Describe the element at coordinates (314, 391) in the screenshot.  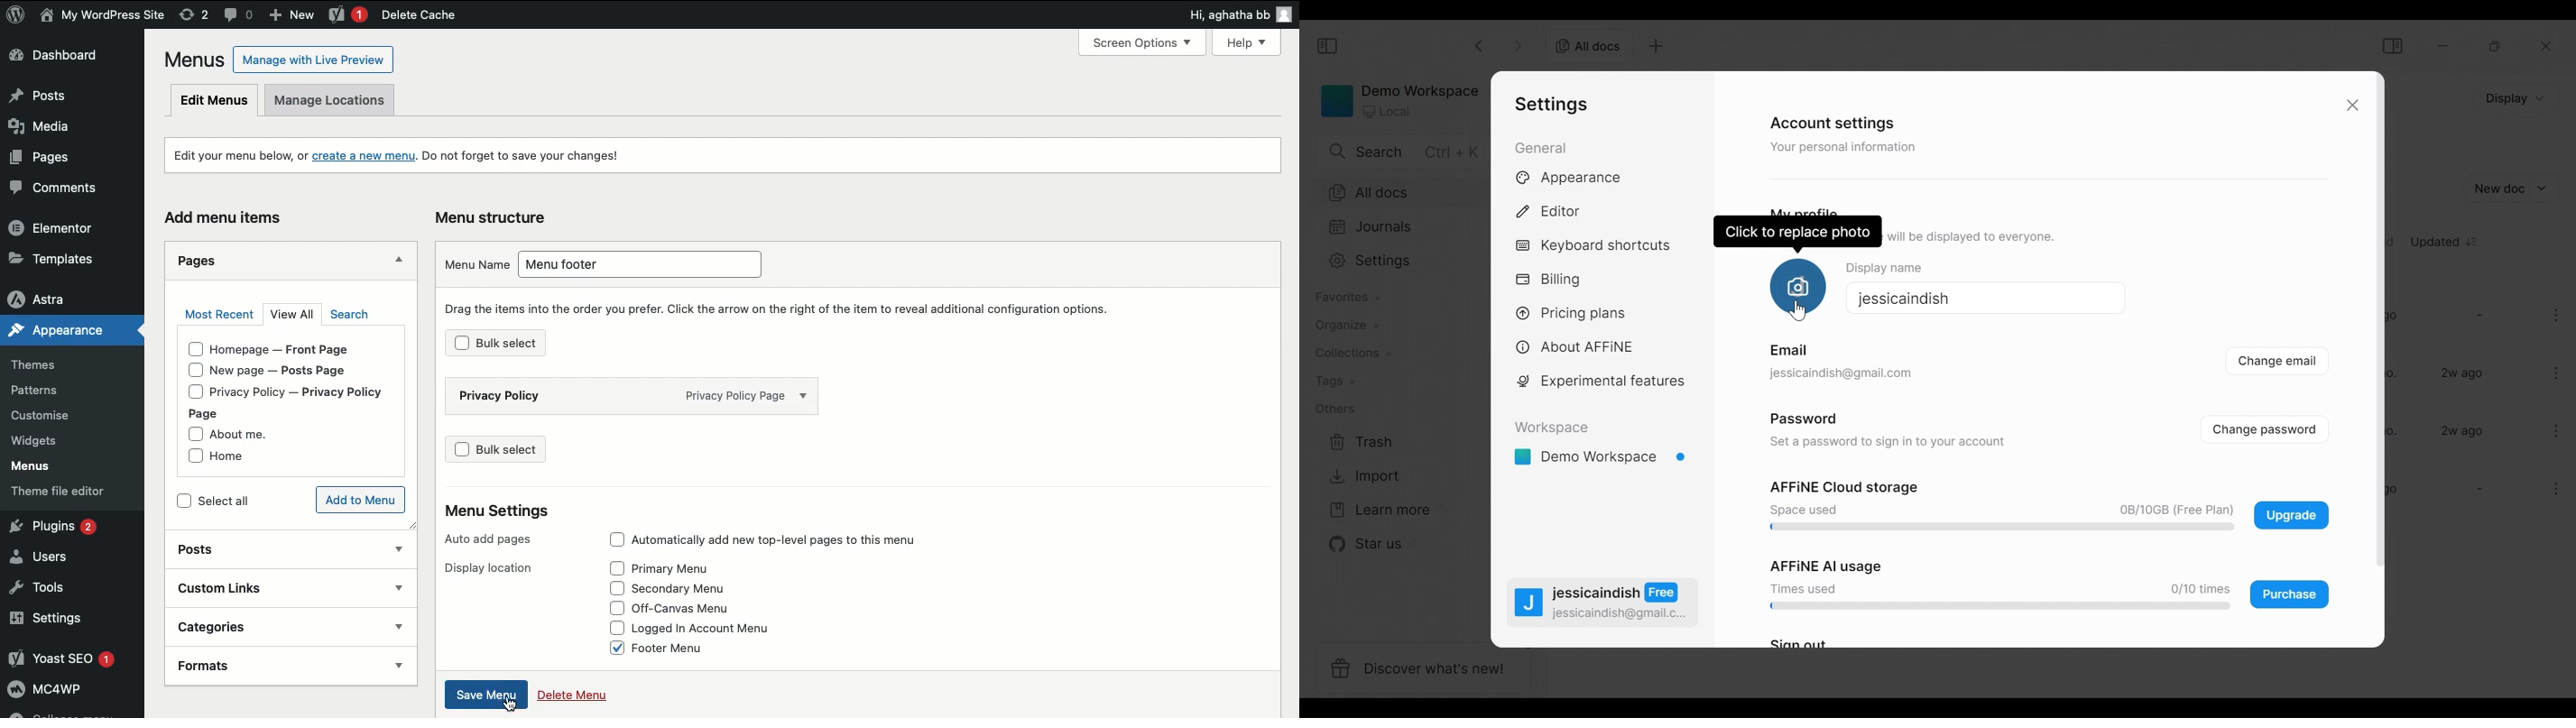
I see `Privacy policy ~ Privacy Policy` at that location.